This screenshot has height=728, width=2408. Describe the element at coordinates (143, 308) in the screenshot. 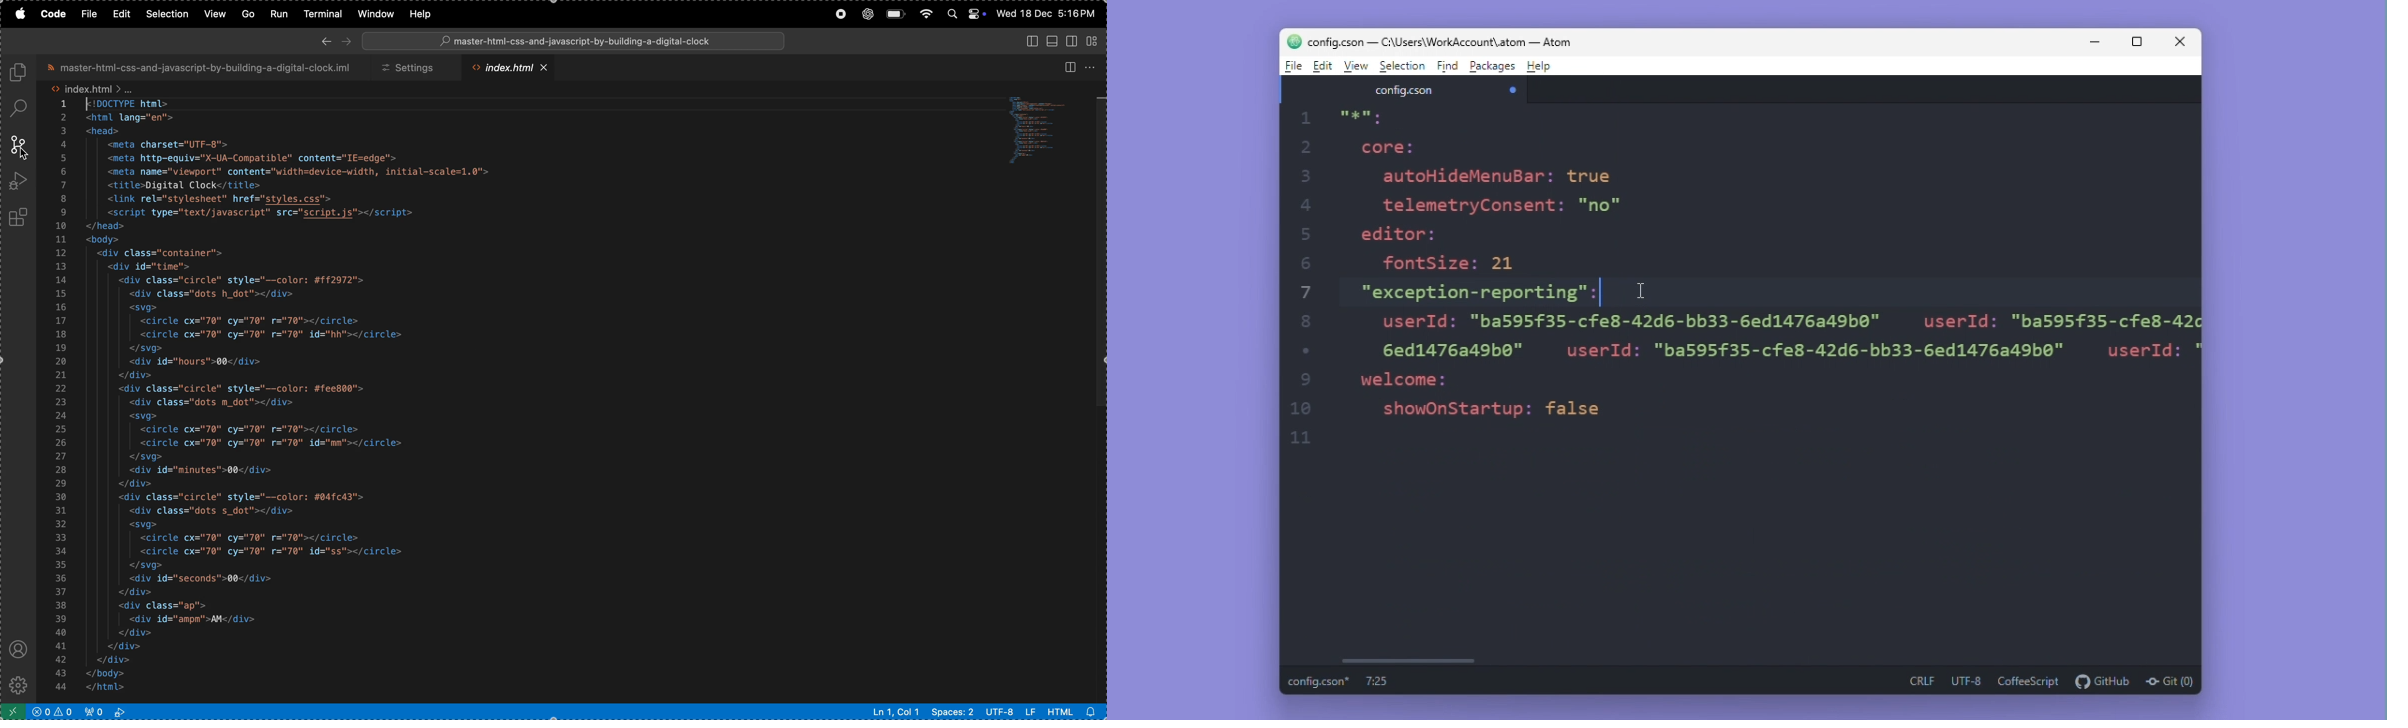

I see `<svg>` at that location.